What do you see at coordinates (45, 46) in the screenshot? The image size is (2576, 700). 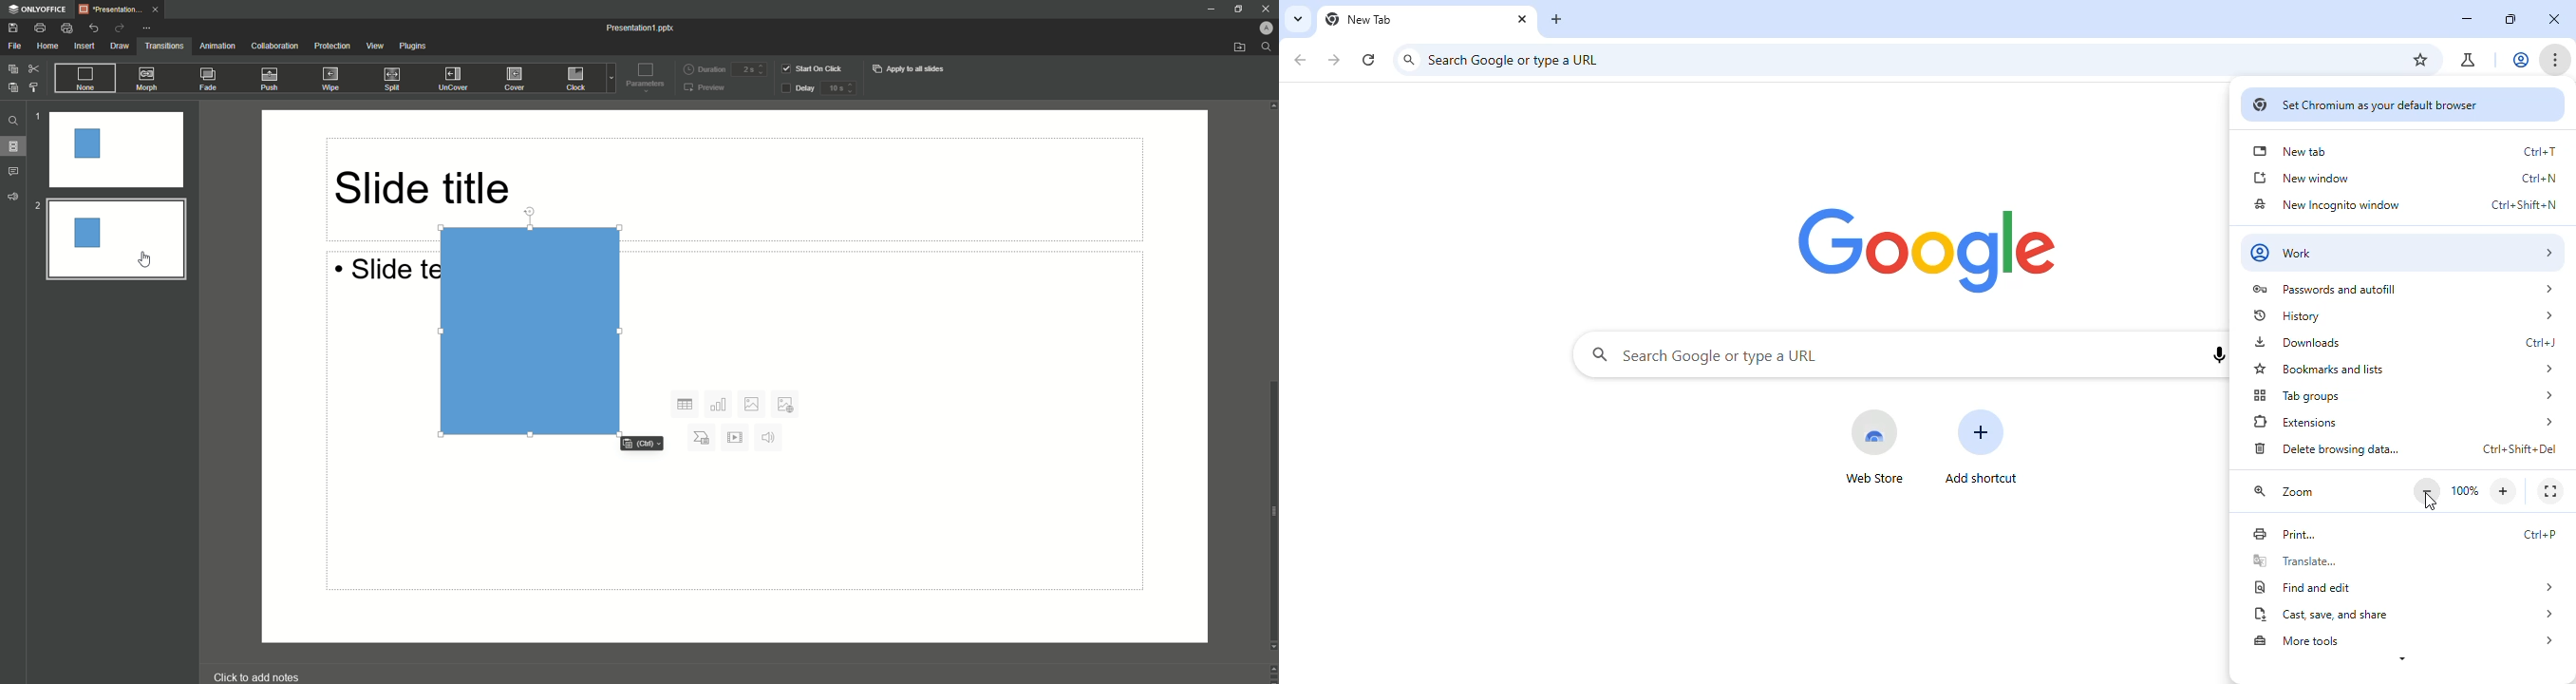 I see `Home` at bounding box center [45, 46].